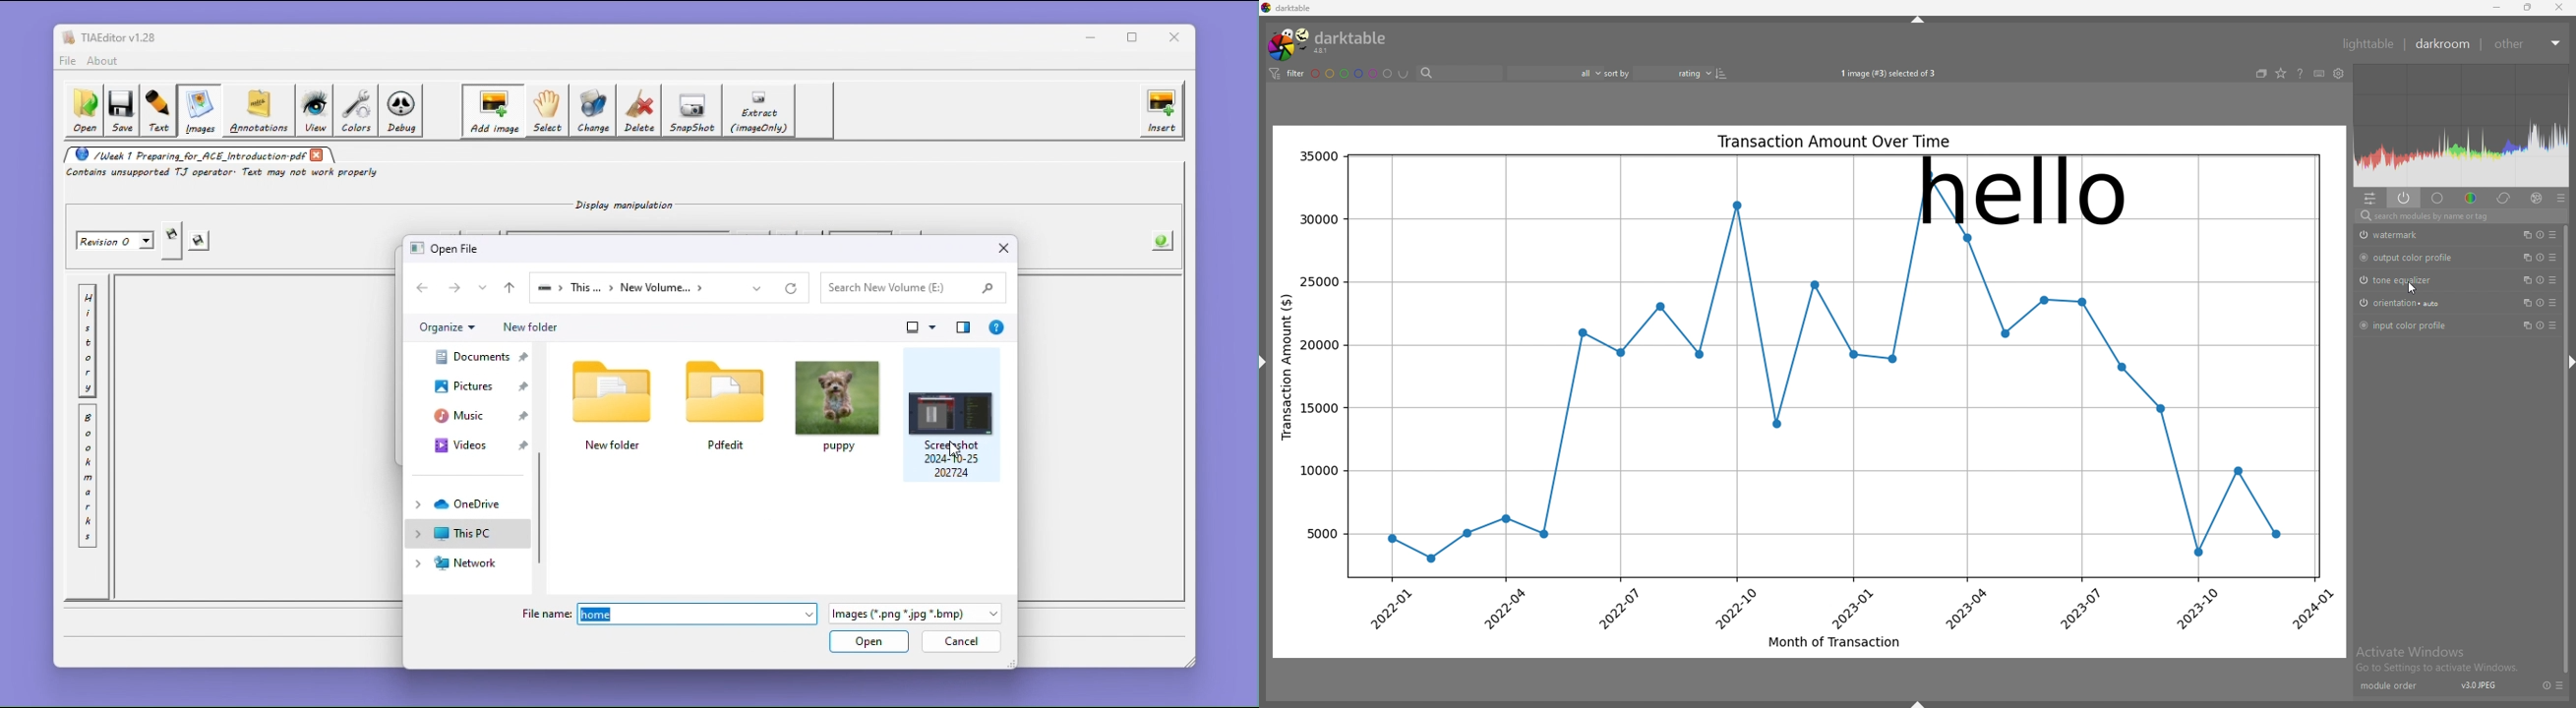  Describe the element at coordinates (2319, 73) in the screenshot. I see `keyboard shortcuts` at that location.